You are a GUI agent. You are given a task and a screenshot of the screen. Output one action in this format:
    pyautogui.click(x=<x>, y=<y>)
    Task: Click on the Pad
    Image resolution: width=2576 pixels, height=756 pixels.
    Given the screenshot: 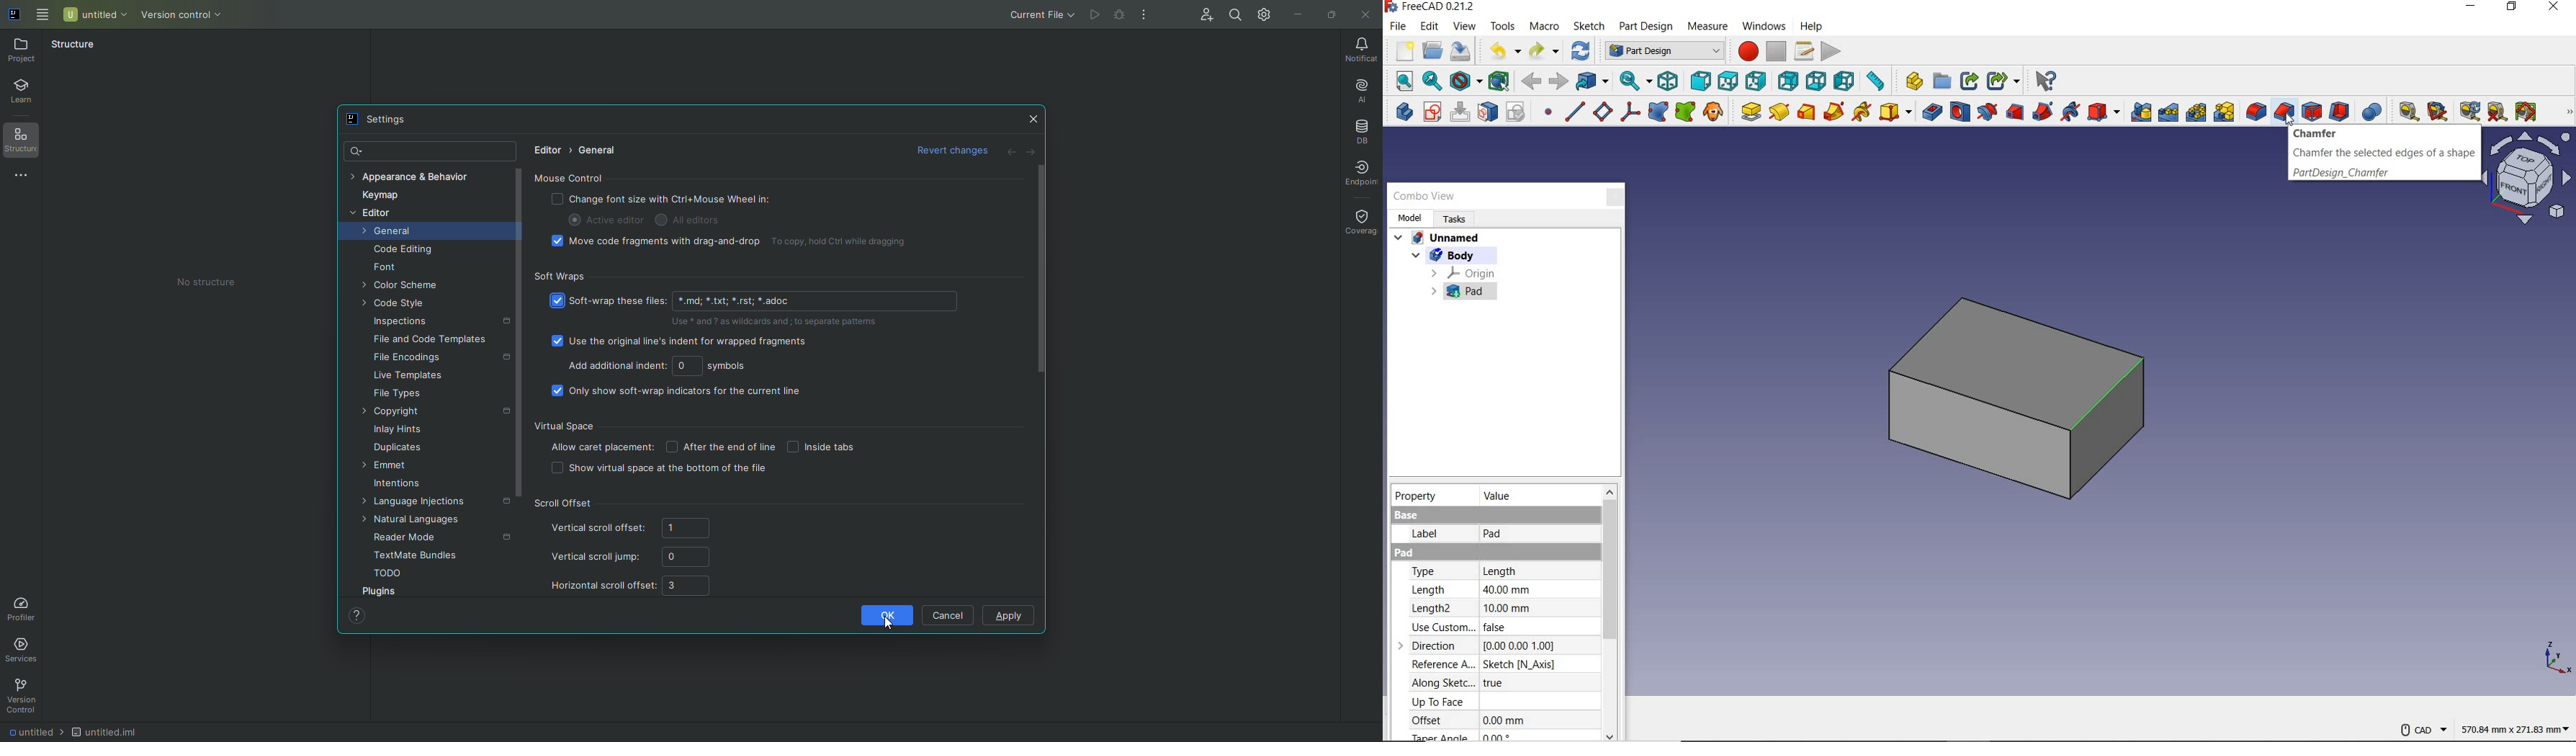 What is the action you would take?
    pyautogui.click(x=1426, y=553)
    